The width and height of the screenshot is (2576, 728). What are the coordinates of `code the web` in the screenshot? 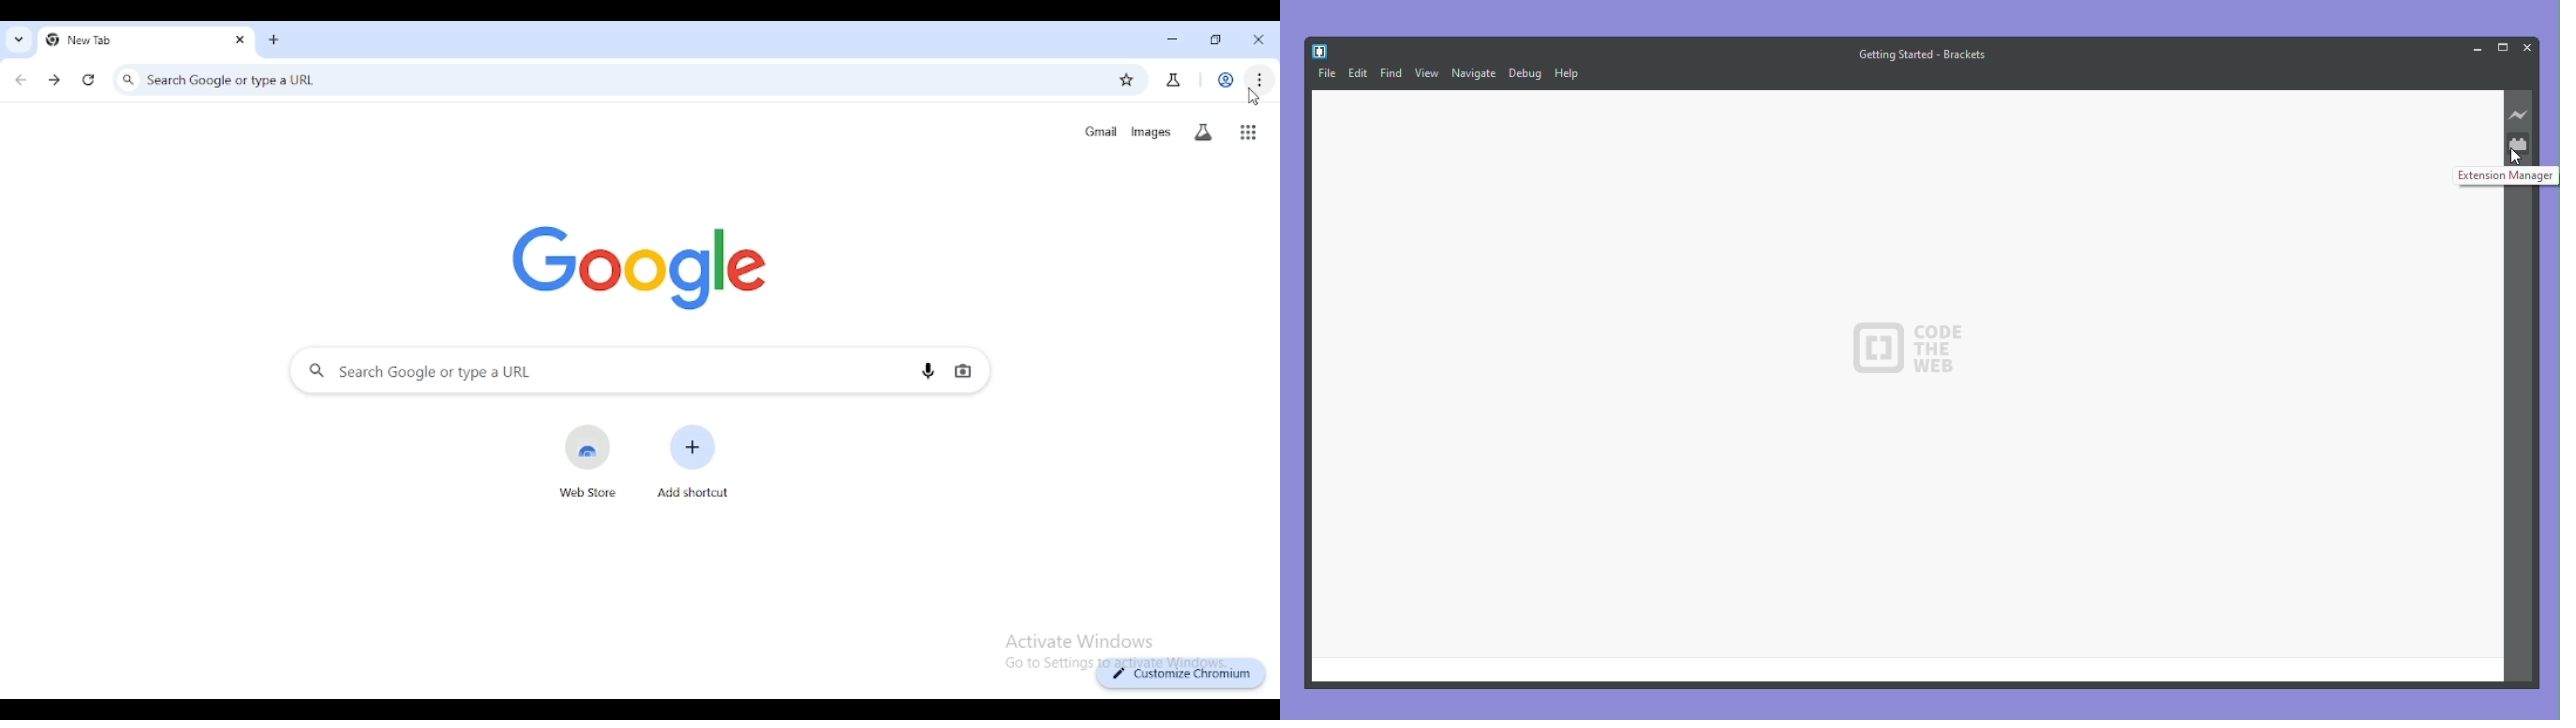 It's located at (1907, 350).